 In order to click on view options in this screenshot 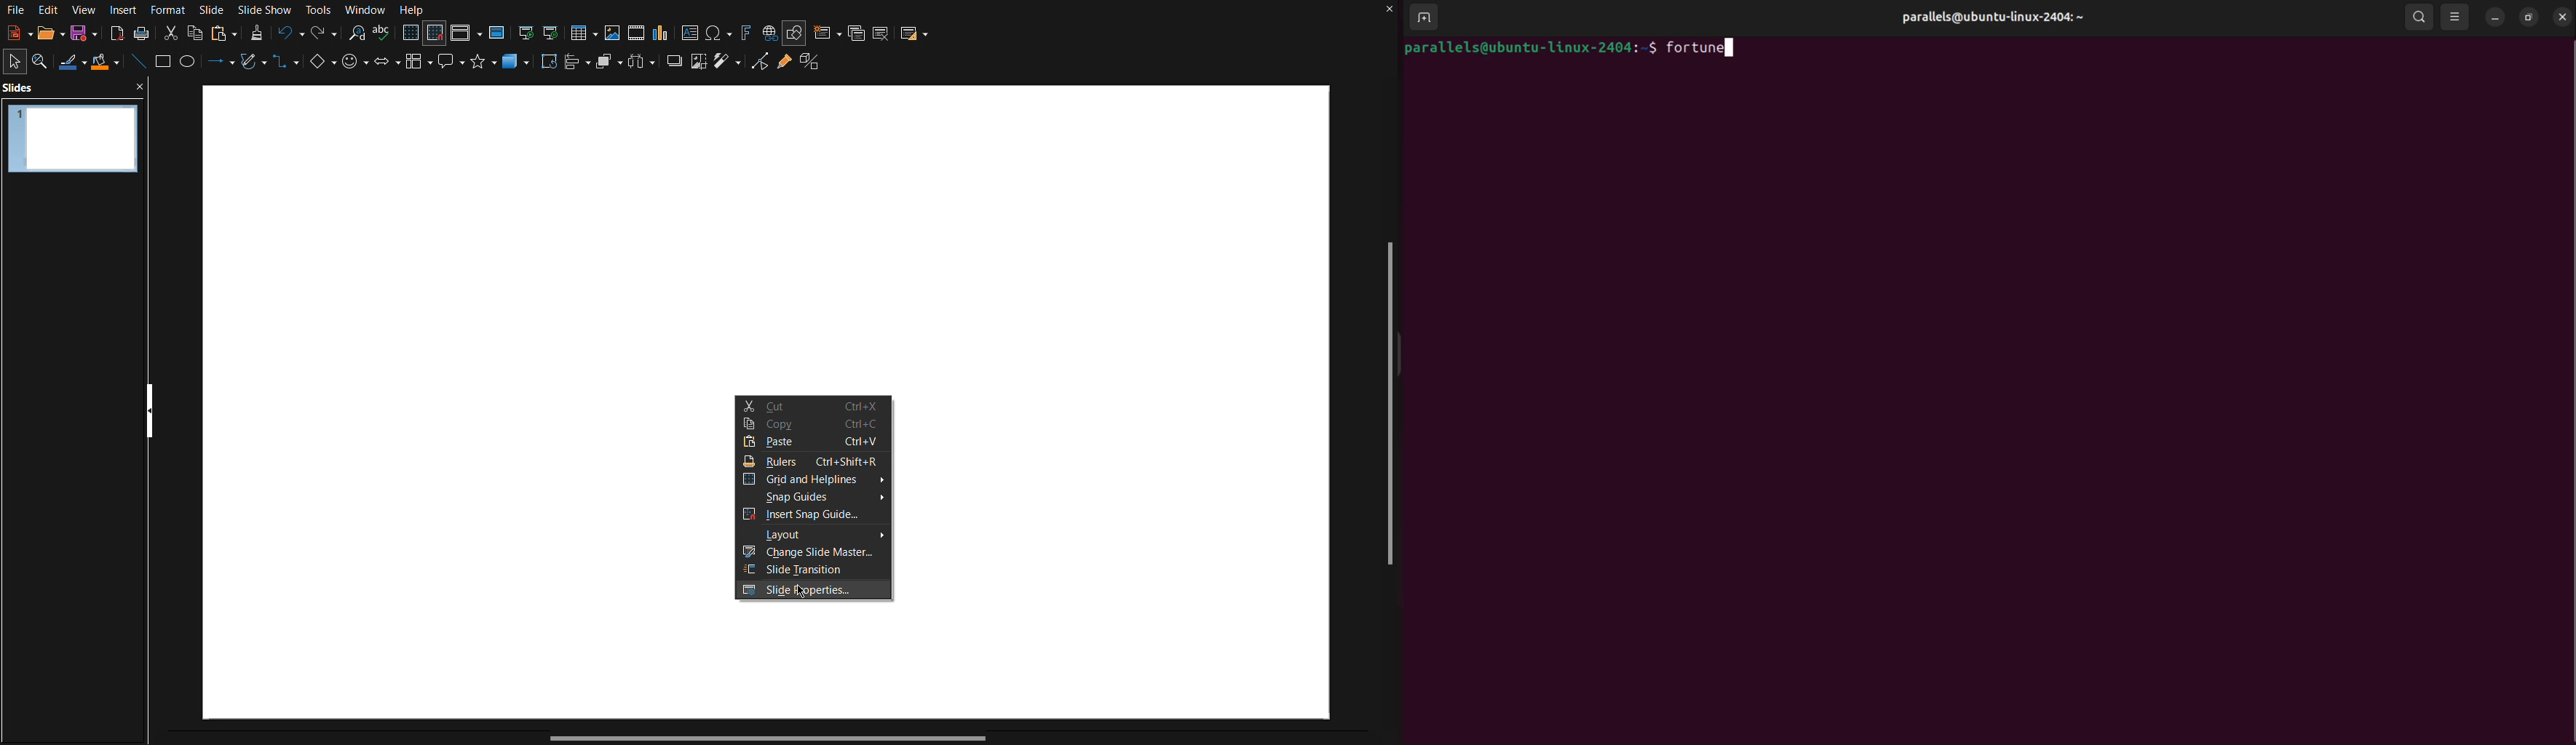, I will do `click(2456, 16)`.